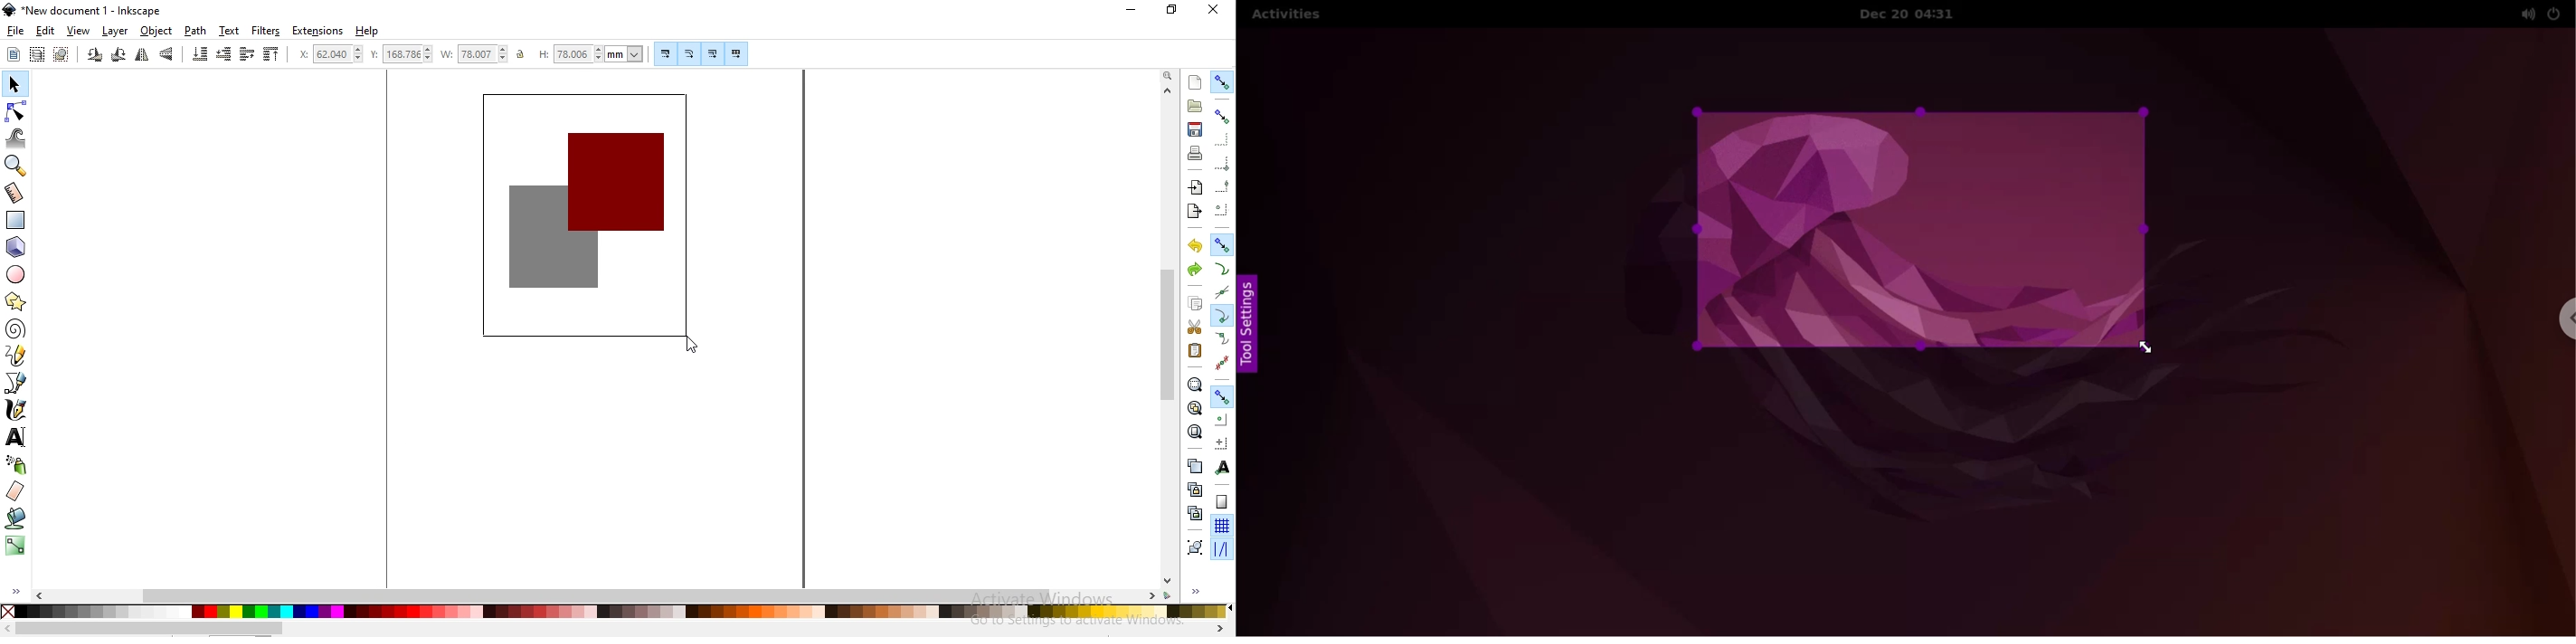 The width and height of the screenshot is (2576, 644). I want to click on draw freehand lines, so click(16, 355).